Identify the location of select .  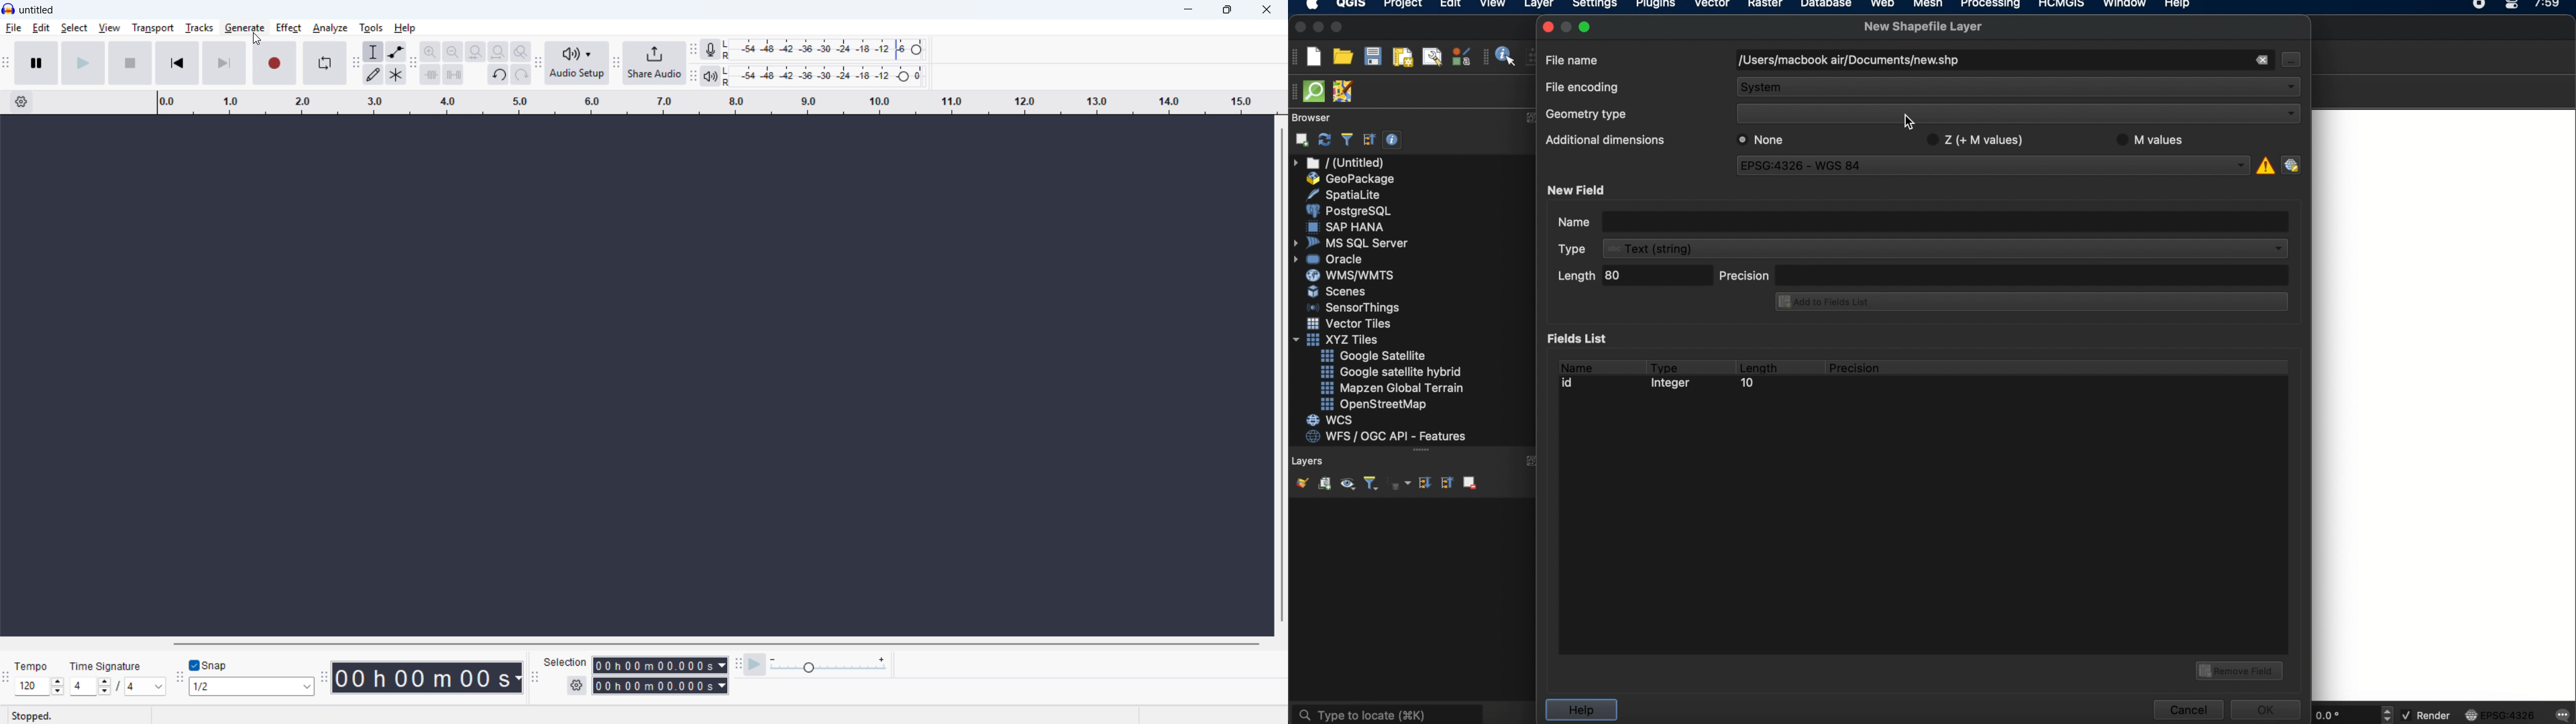
(74, 27).